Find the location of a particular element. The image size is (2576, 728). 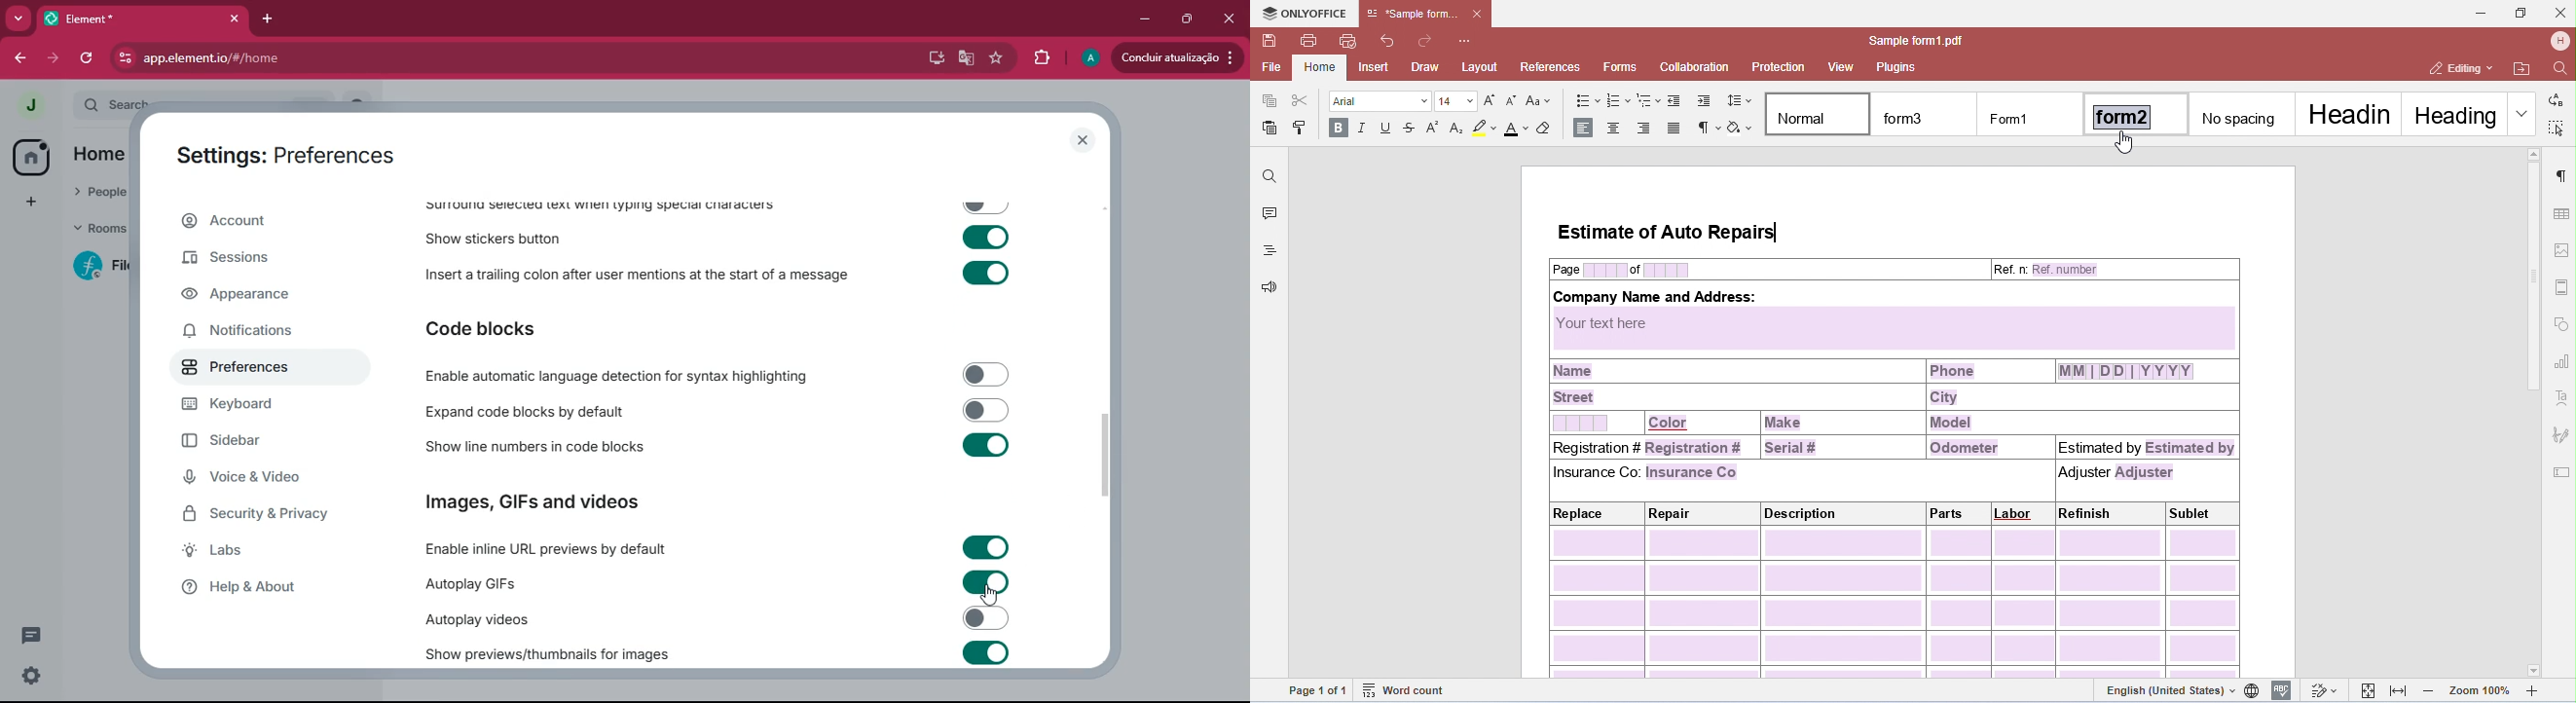

desktop is located at coordinates (930, 59).